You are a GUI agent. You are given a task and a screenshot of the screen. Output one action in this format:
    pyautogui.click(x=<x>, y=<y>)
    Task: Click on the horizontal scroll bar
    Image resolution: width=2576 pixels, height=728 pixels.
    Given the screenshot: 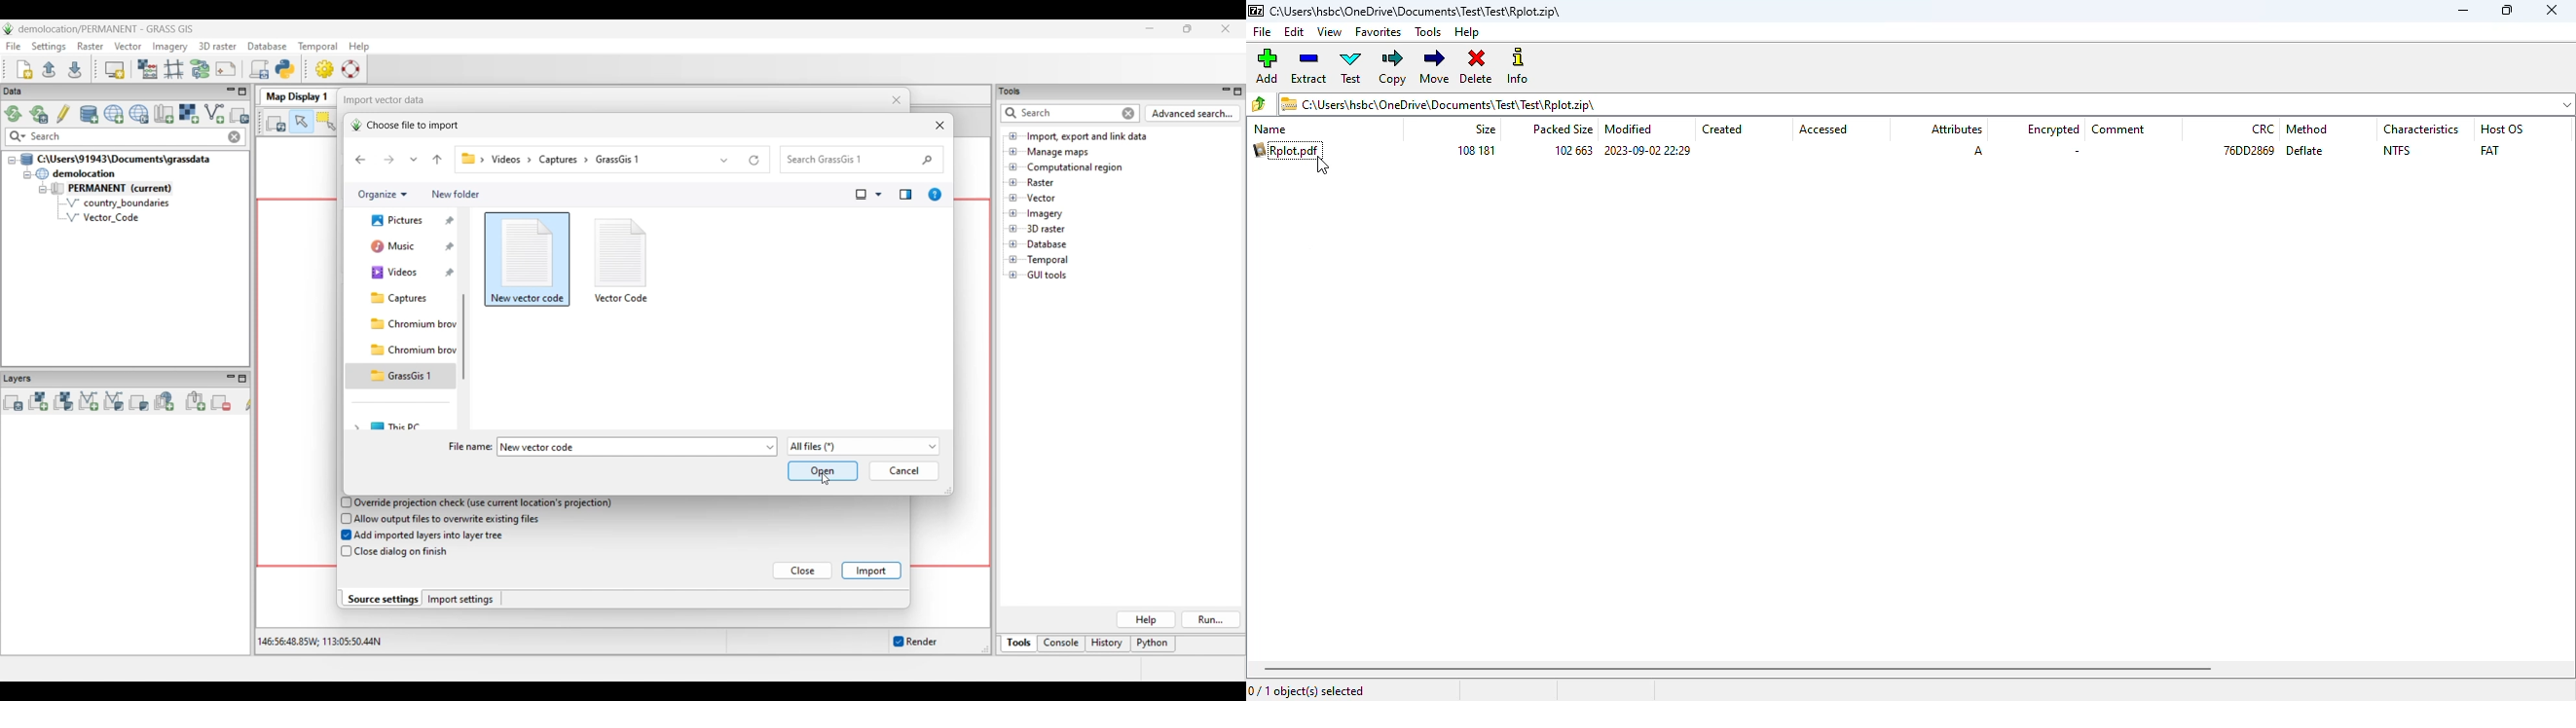 What is the action you would take?
    pyautogui.click(x=1740, y=669)
    